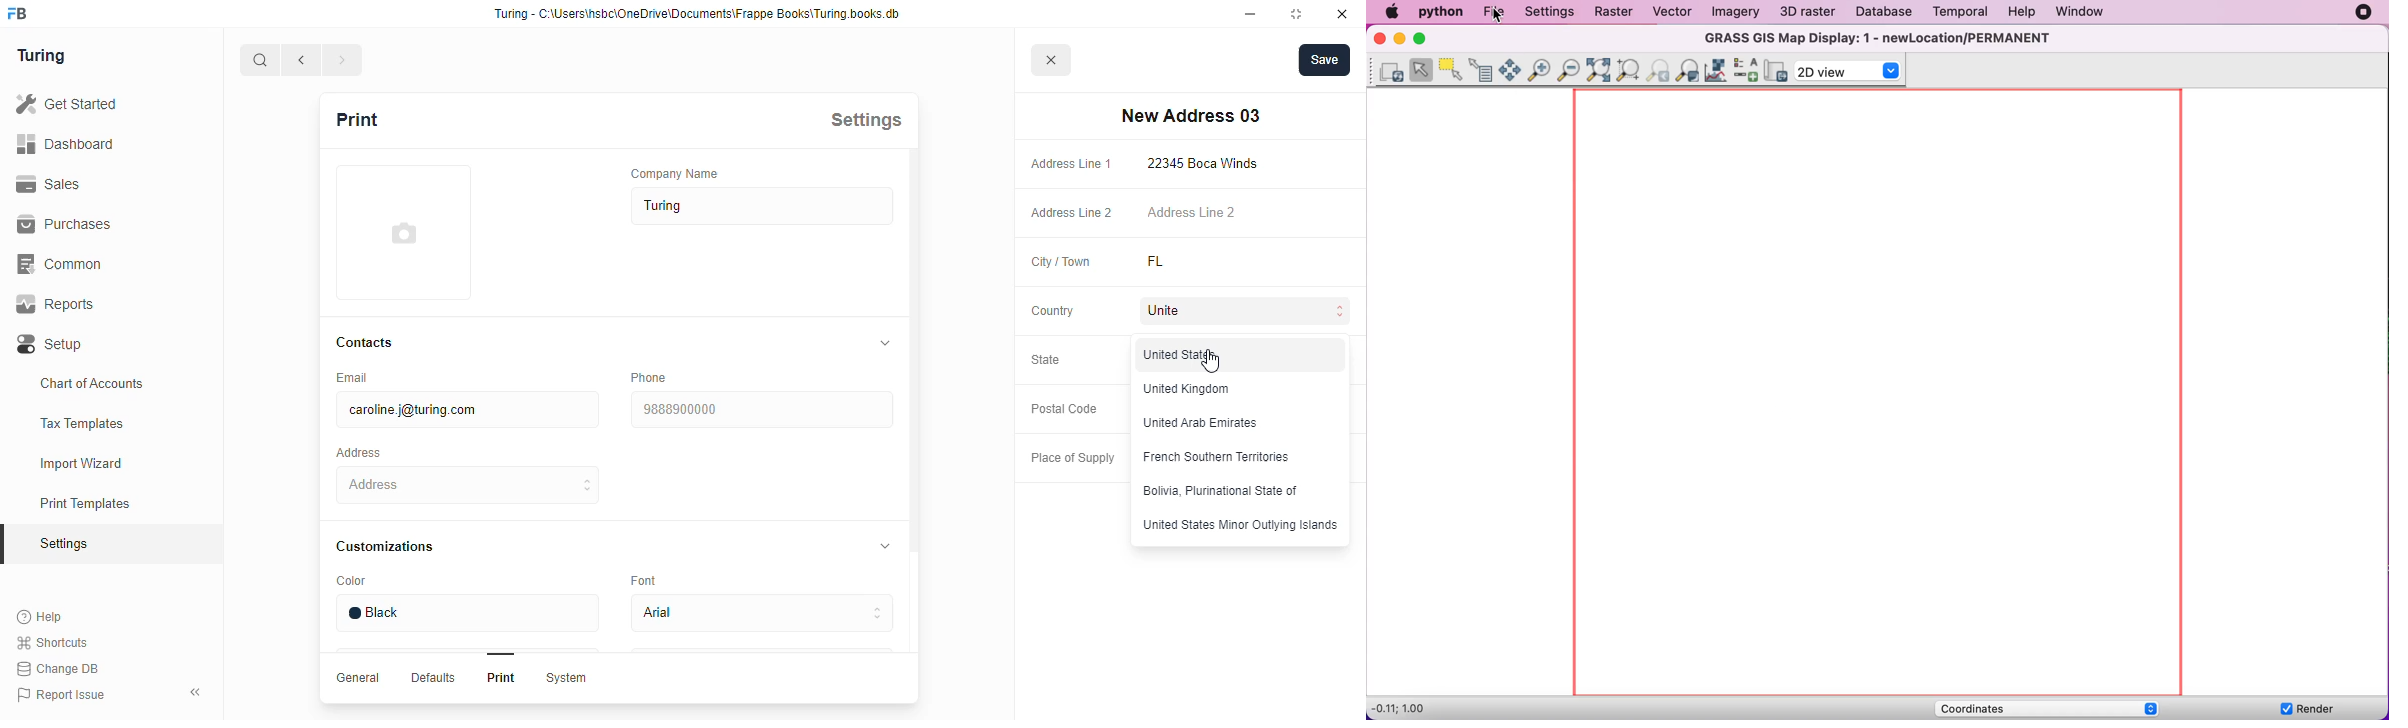  What do you see at coordinates (85, 503) in the screenshot?
I see `print templates` at bounding box center [85, 503].